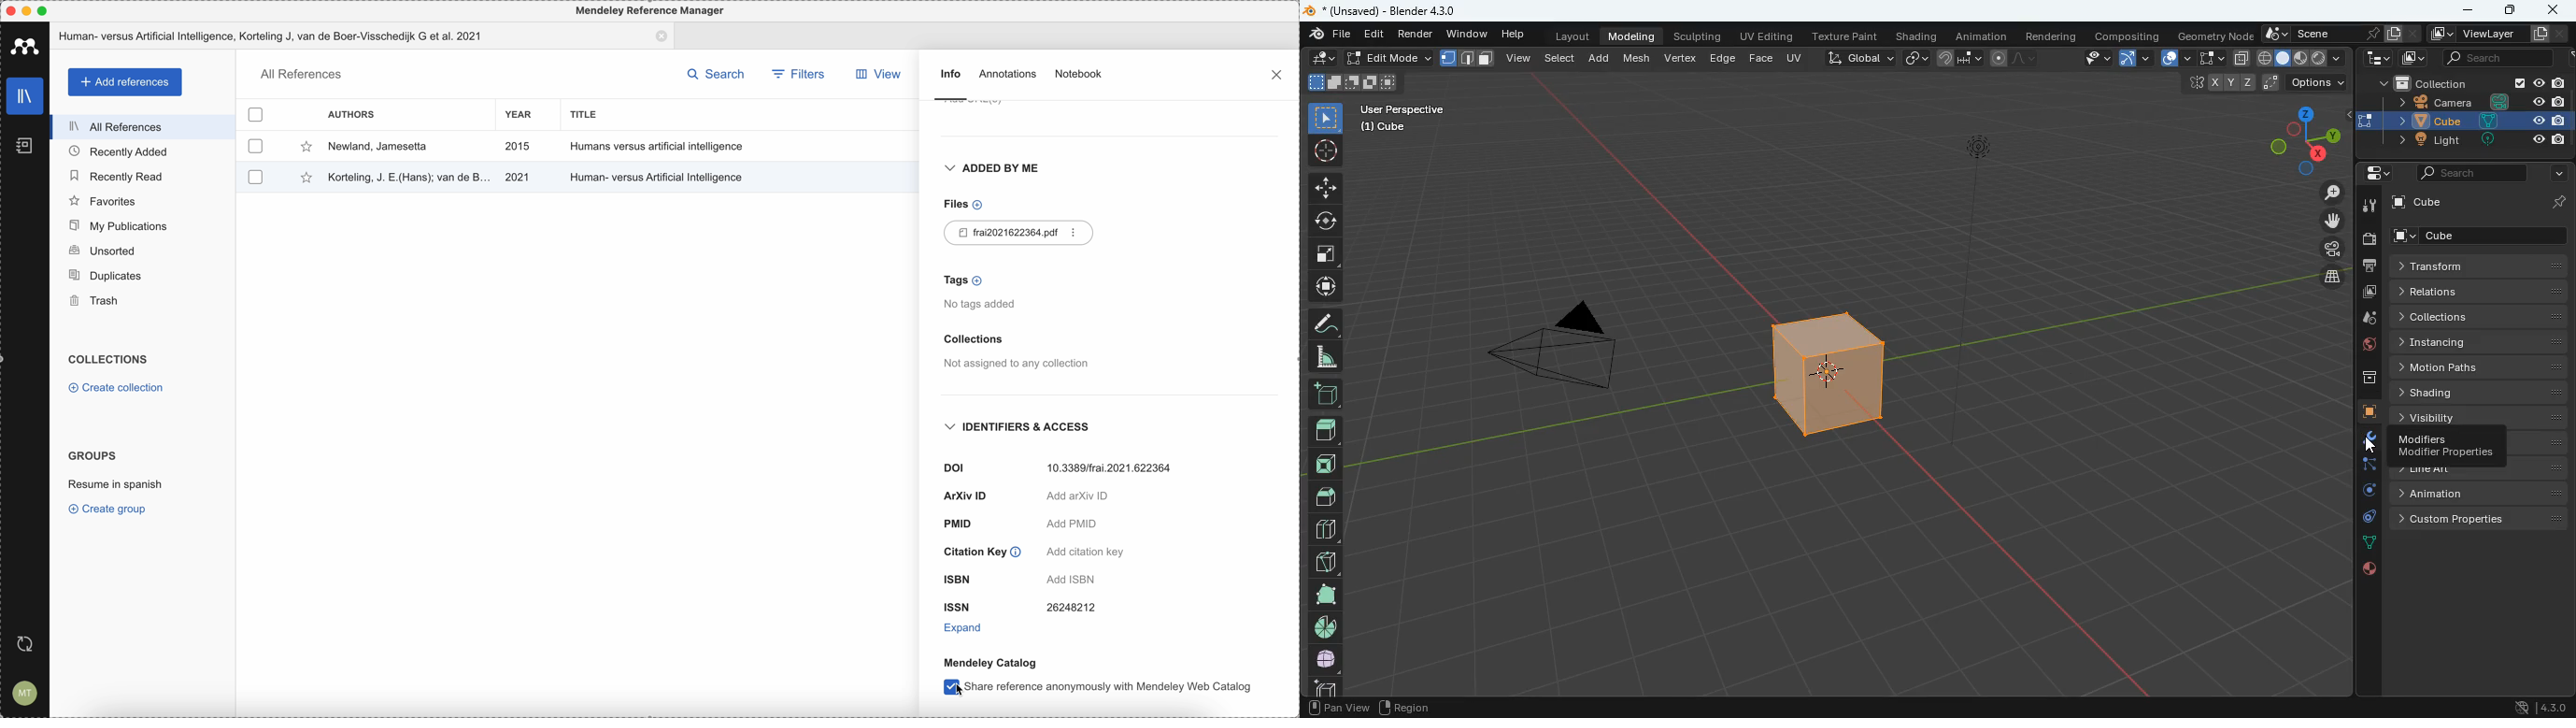 The image size is (2576, 728). I want to click on Humans versus artificial intelligence, so click(658, 146).